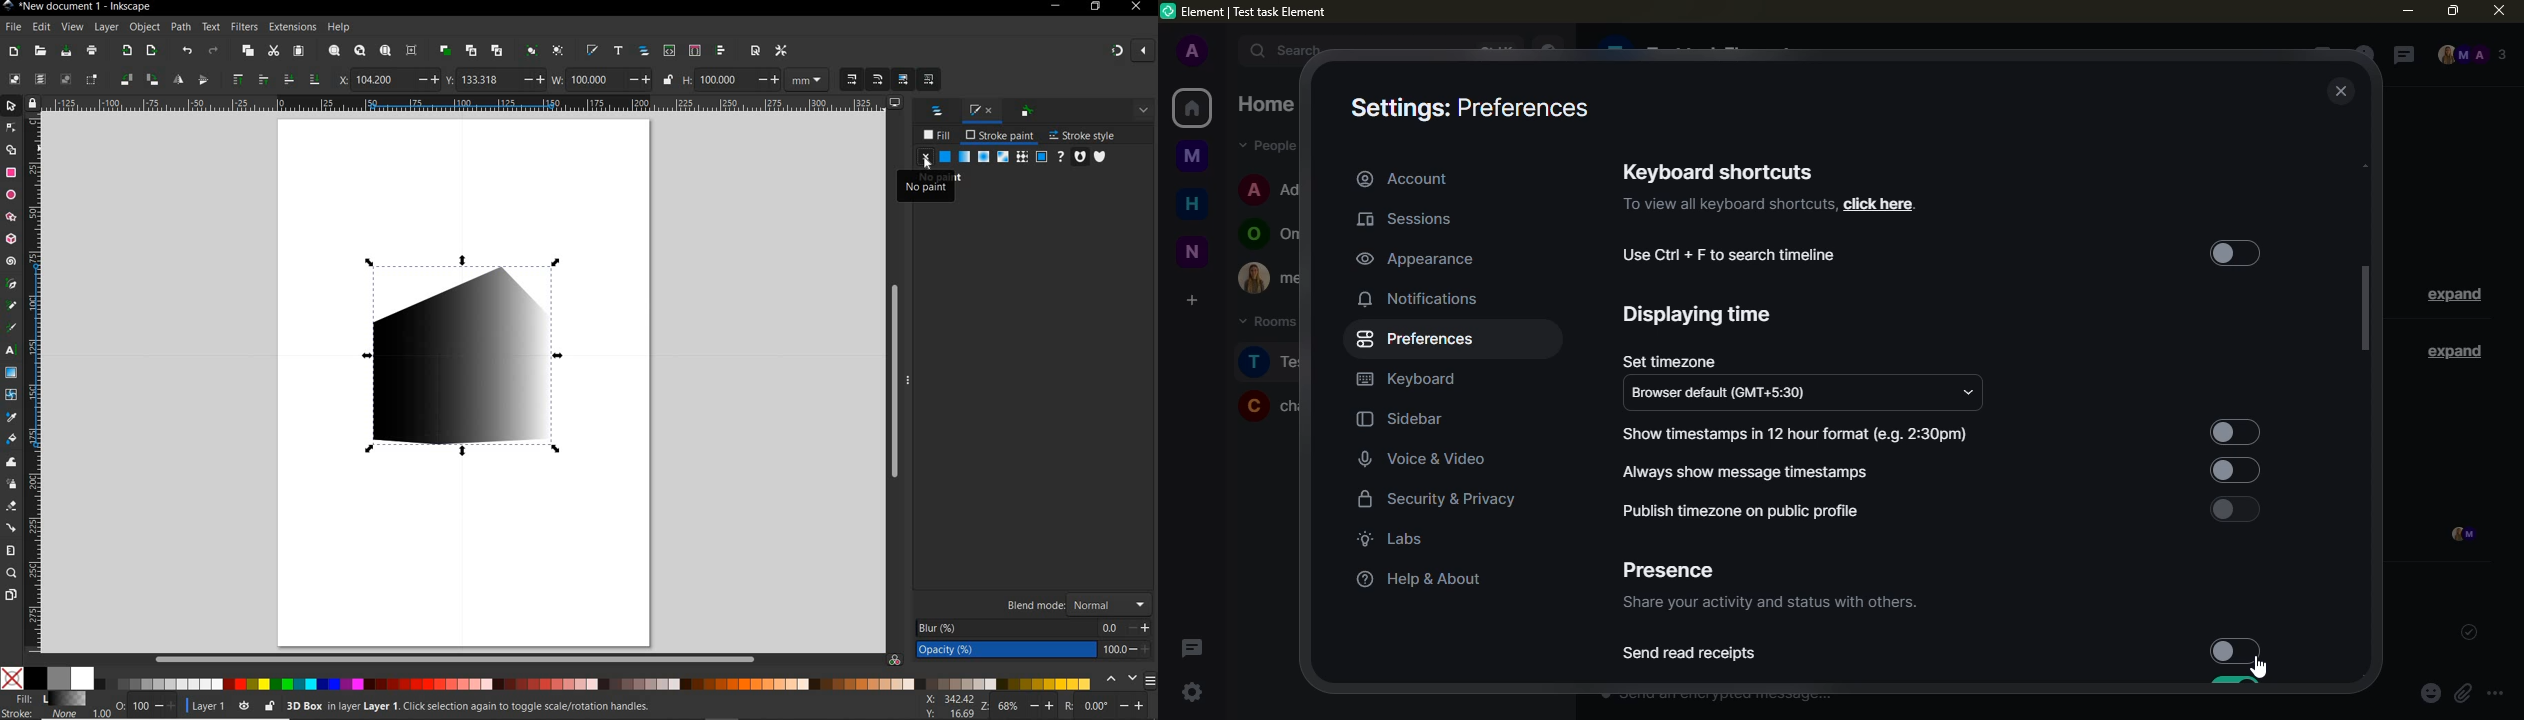  What do you see at coordinates (1192, 108) in the screenshot?
I see `home` at bounding box center [1192, 108].